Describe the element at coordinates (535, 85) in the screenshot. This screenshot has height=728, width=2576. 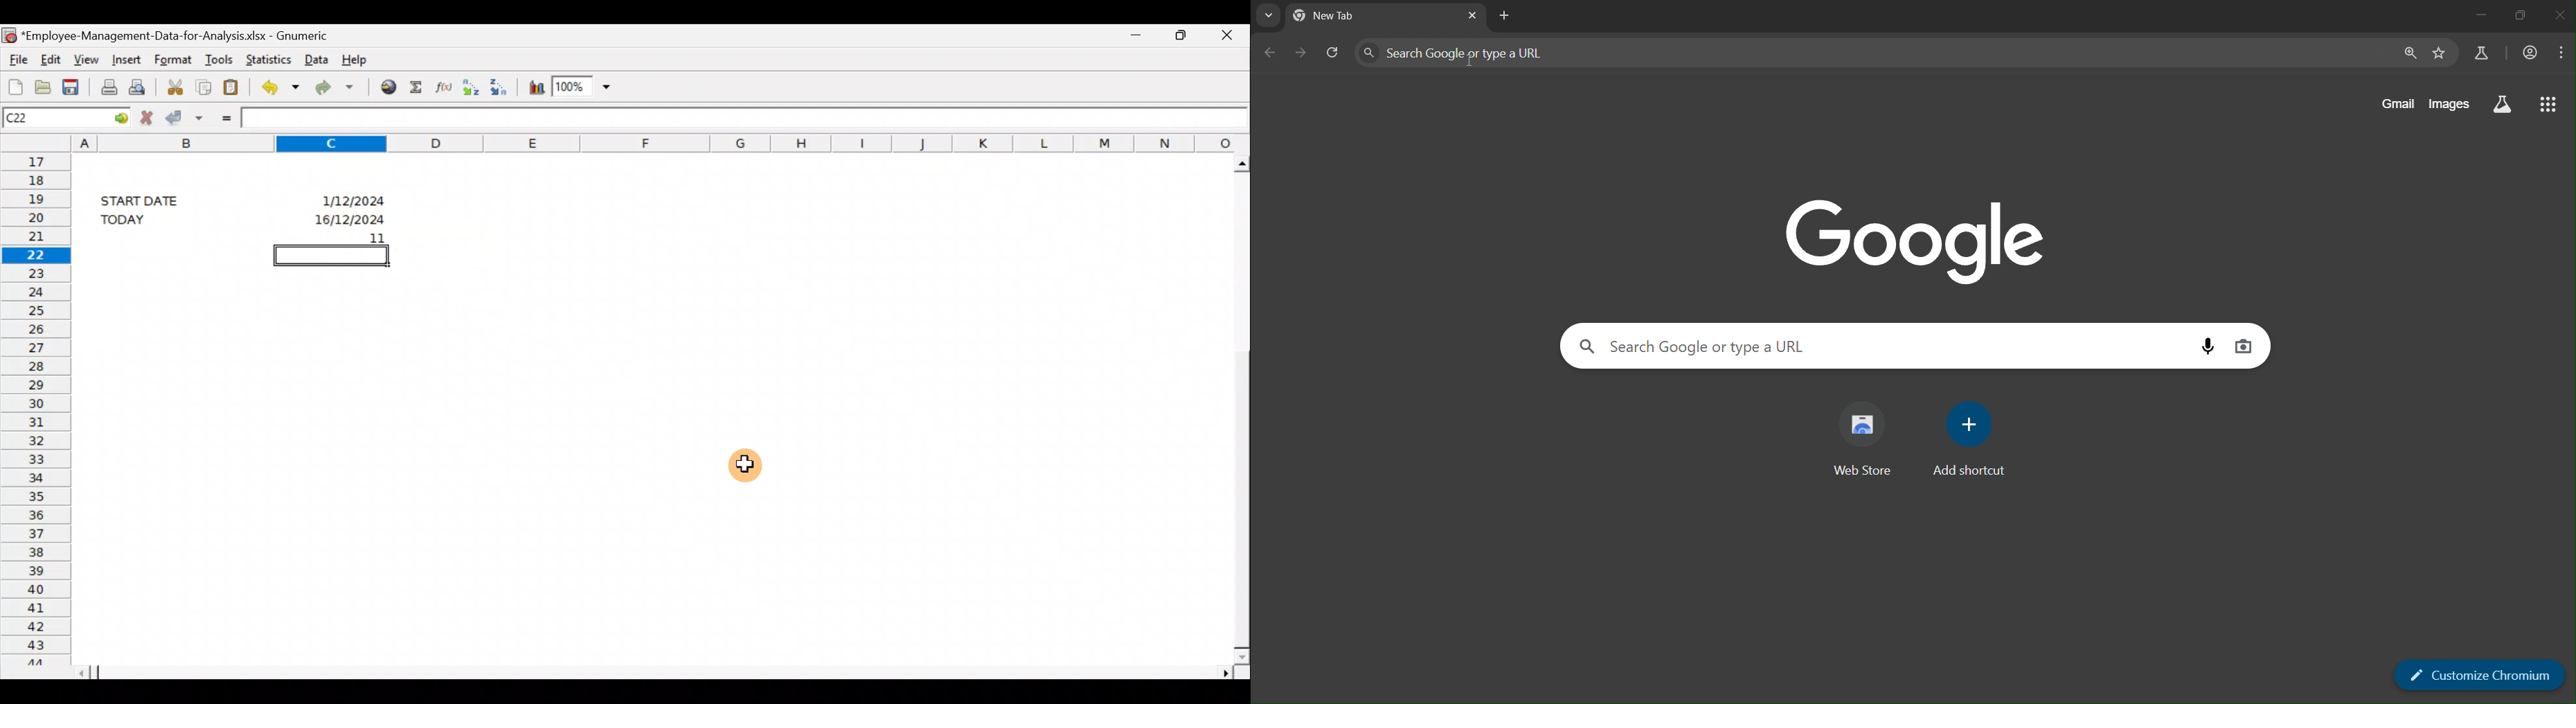
I see `Insert a chart` at that location.